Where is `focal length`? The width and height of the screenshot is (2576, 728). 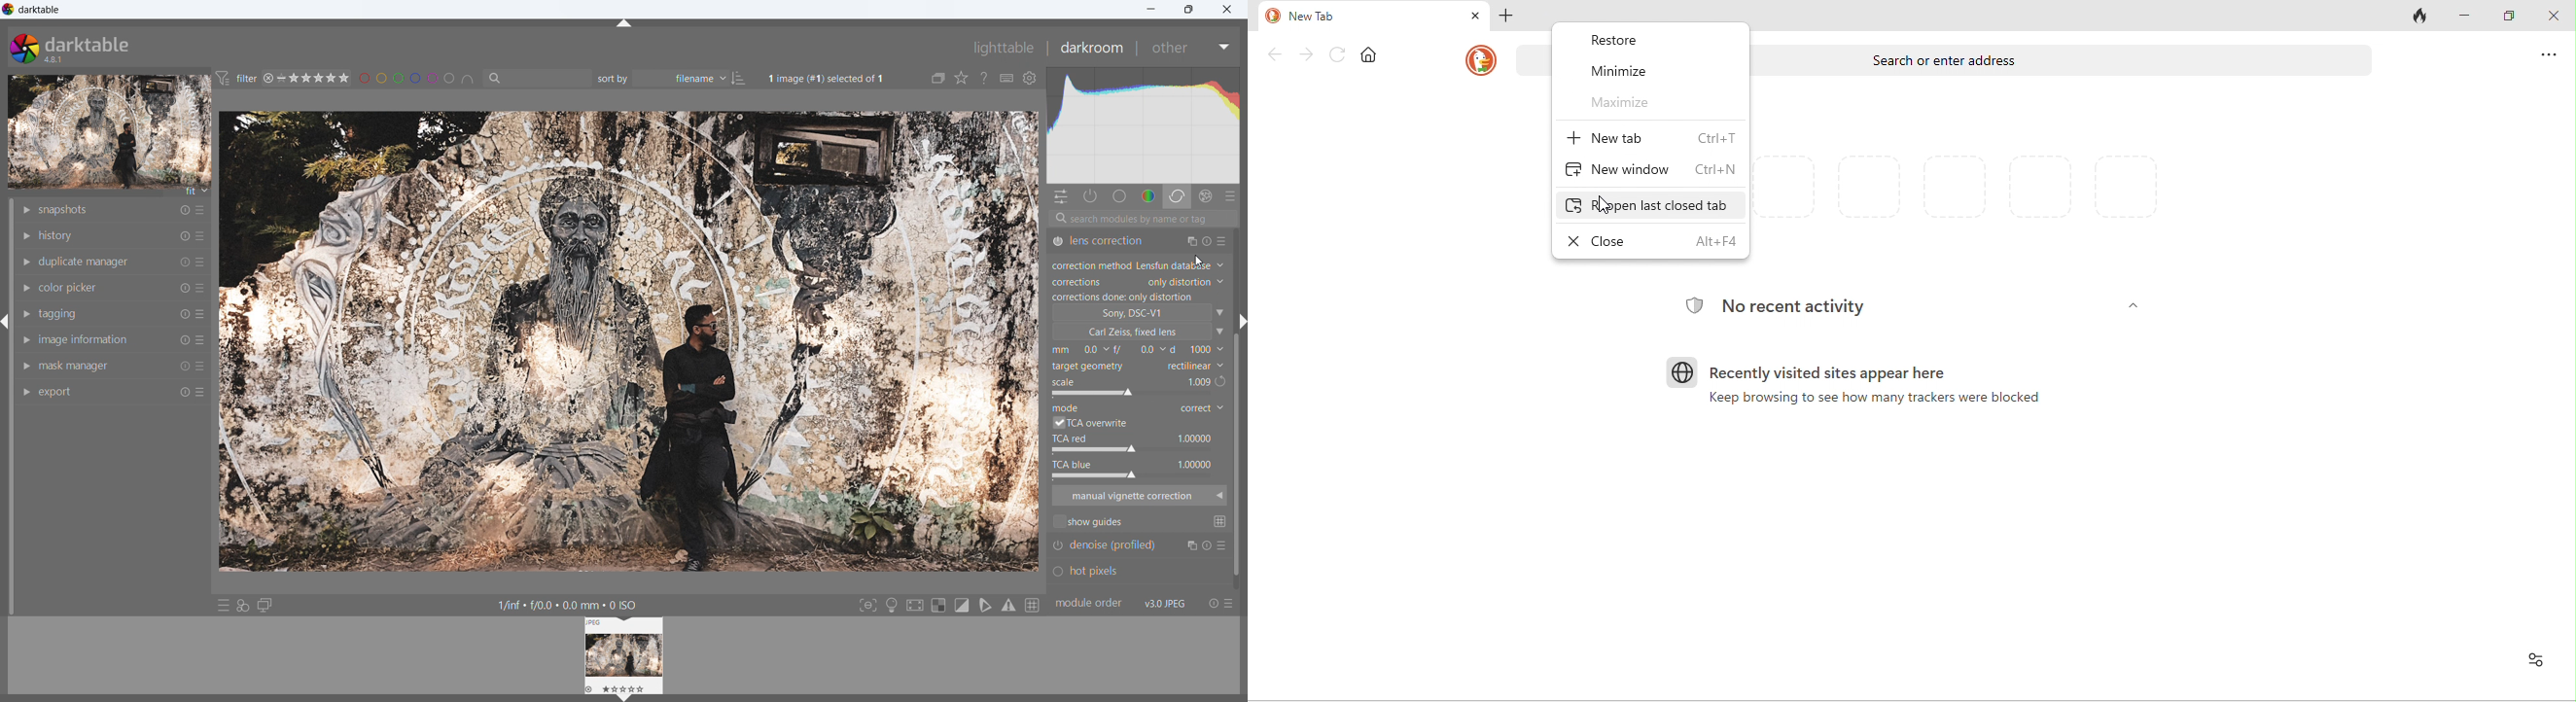 focal length is located at coordinates (1080, 350).